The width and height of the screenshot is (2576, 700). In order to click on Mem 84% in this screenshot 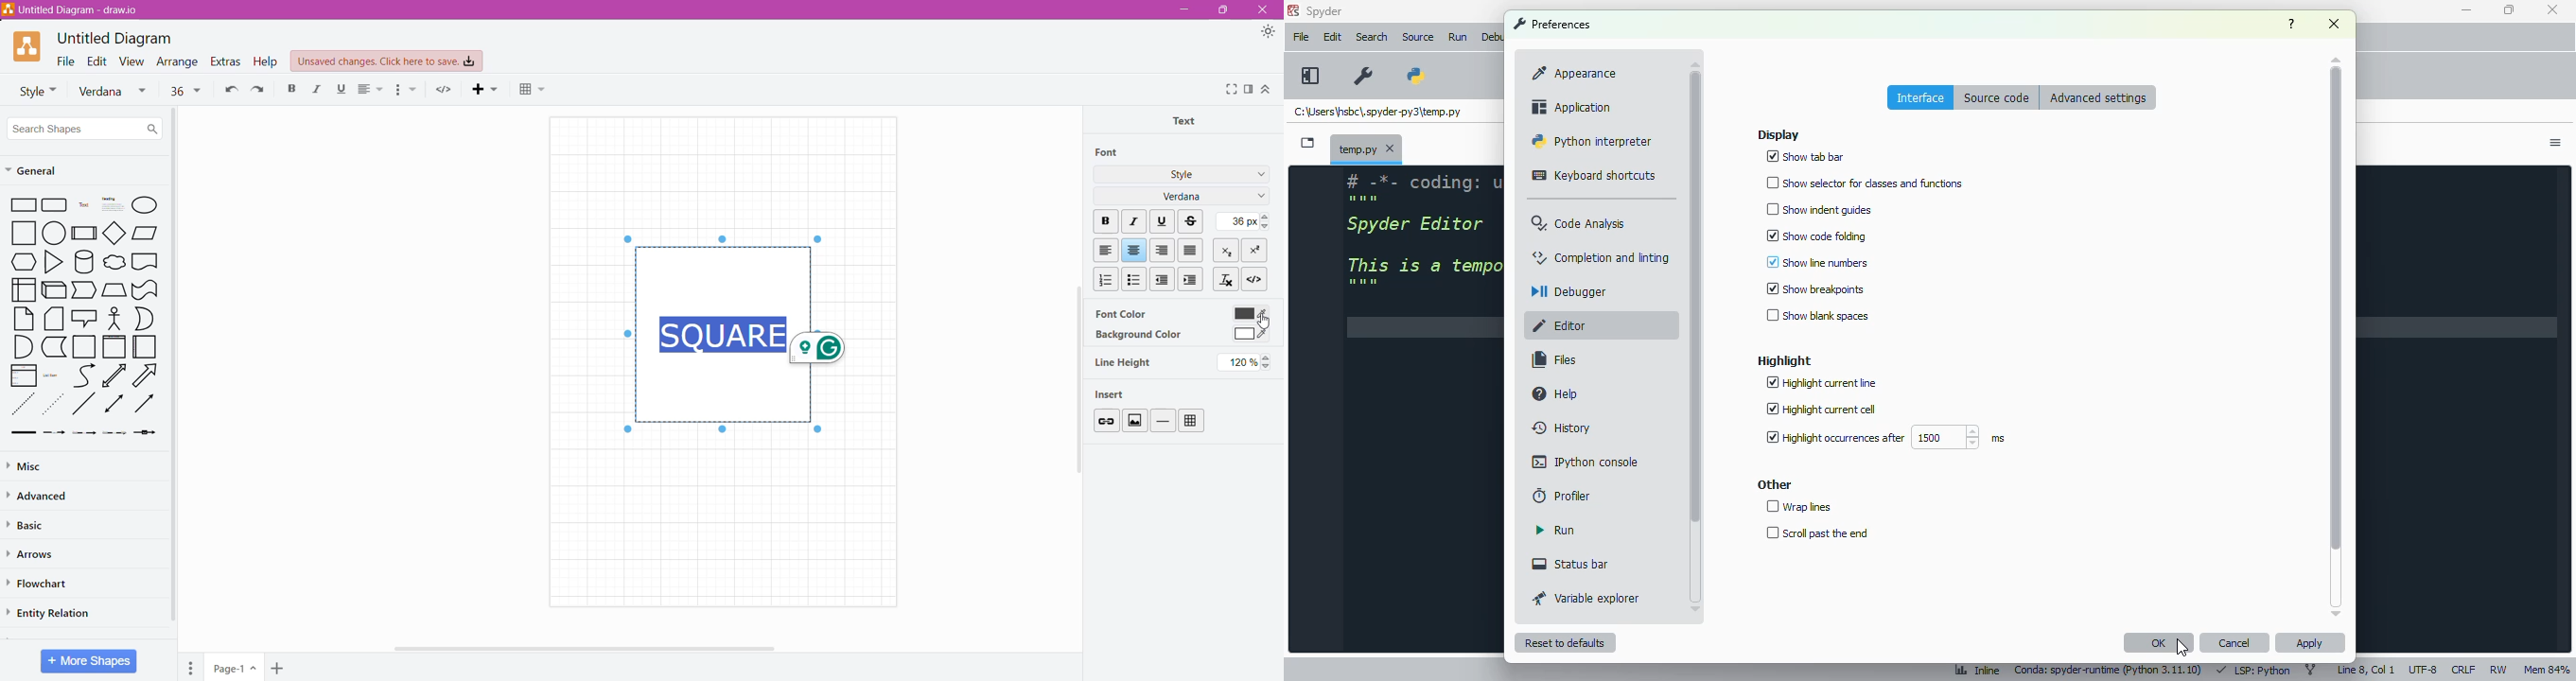, I will do `click(2548, 667)`.